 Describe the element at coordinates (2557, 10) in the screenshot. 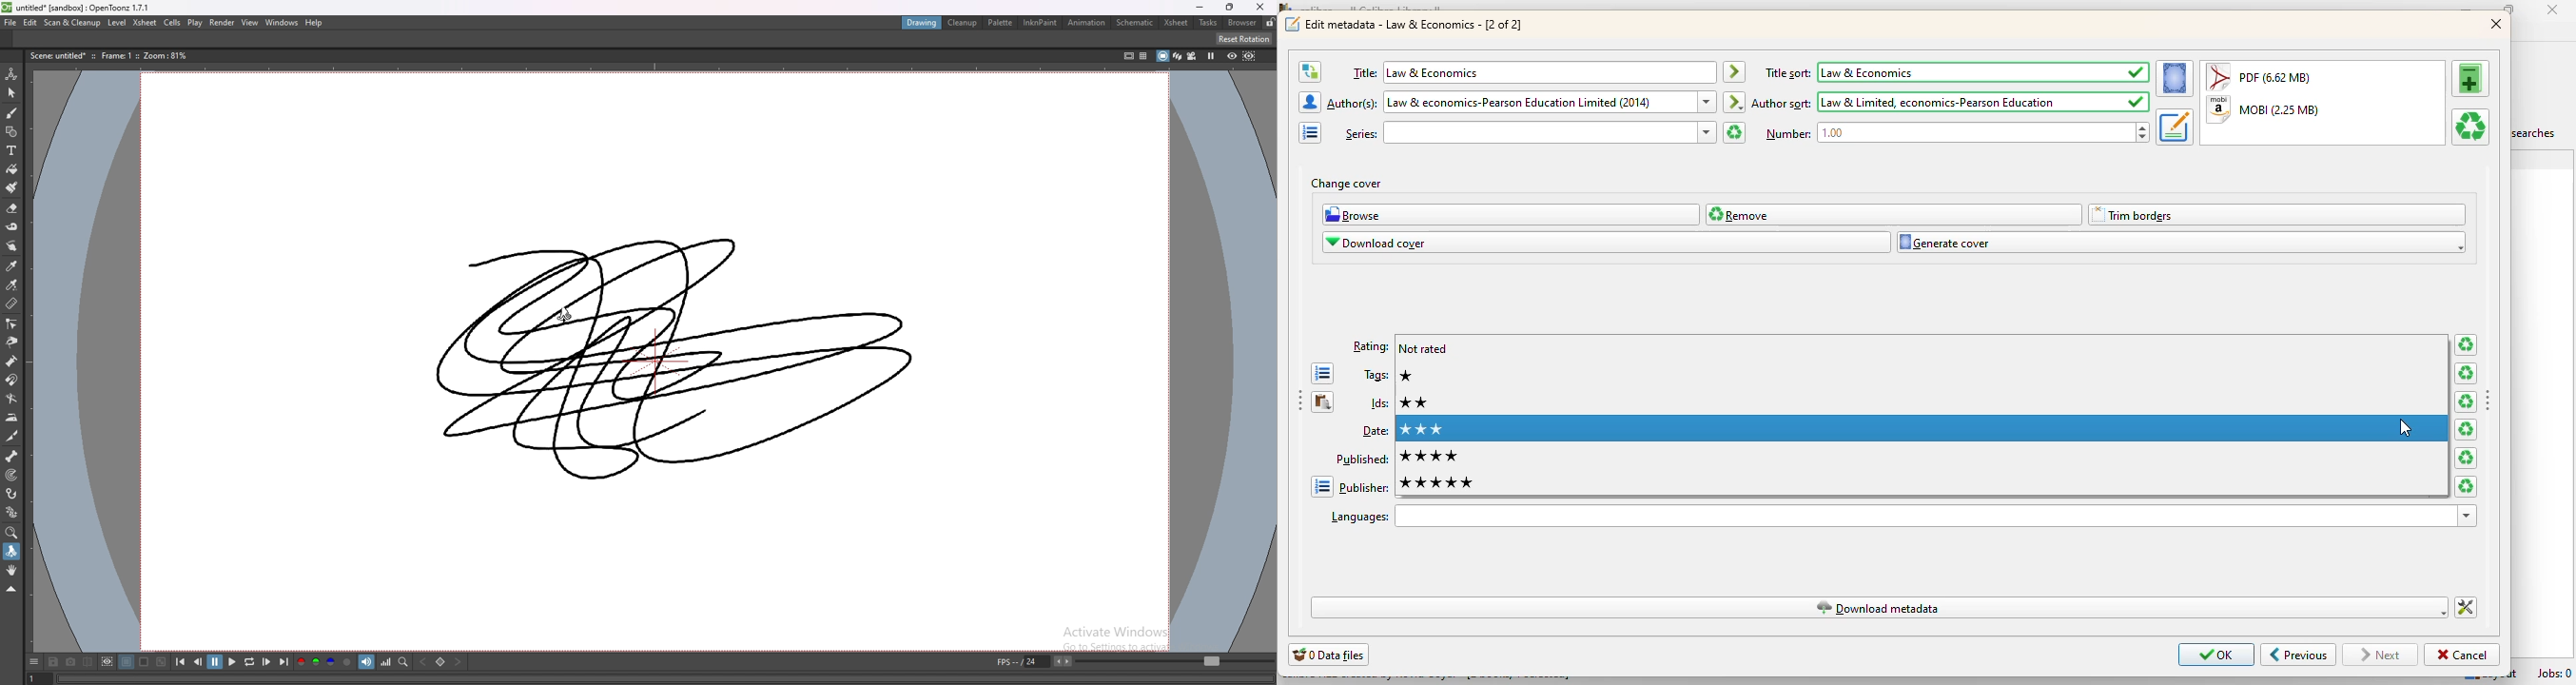

I see `close` at that location.